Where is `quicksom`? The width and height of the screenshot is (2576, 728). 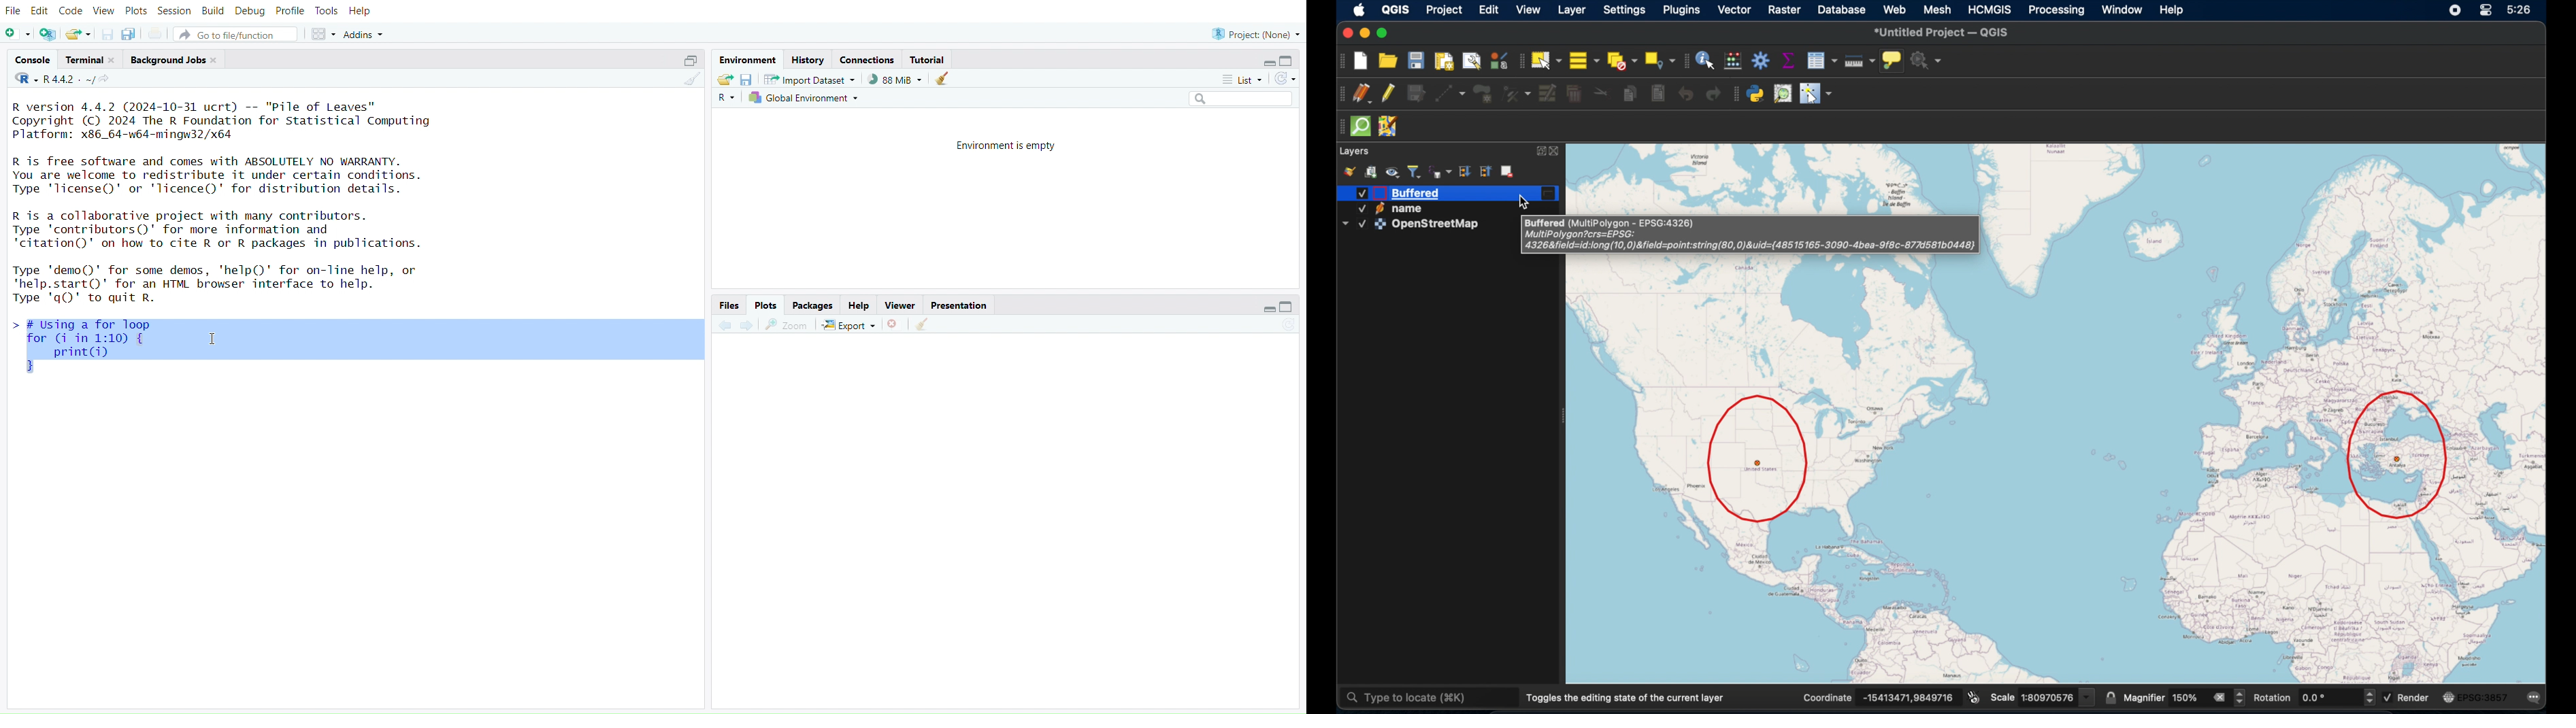
quicksom is located at coordinates (1360, 126).